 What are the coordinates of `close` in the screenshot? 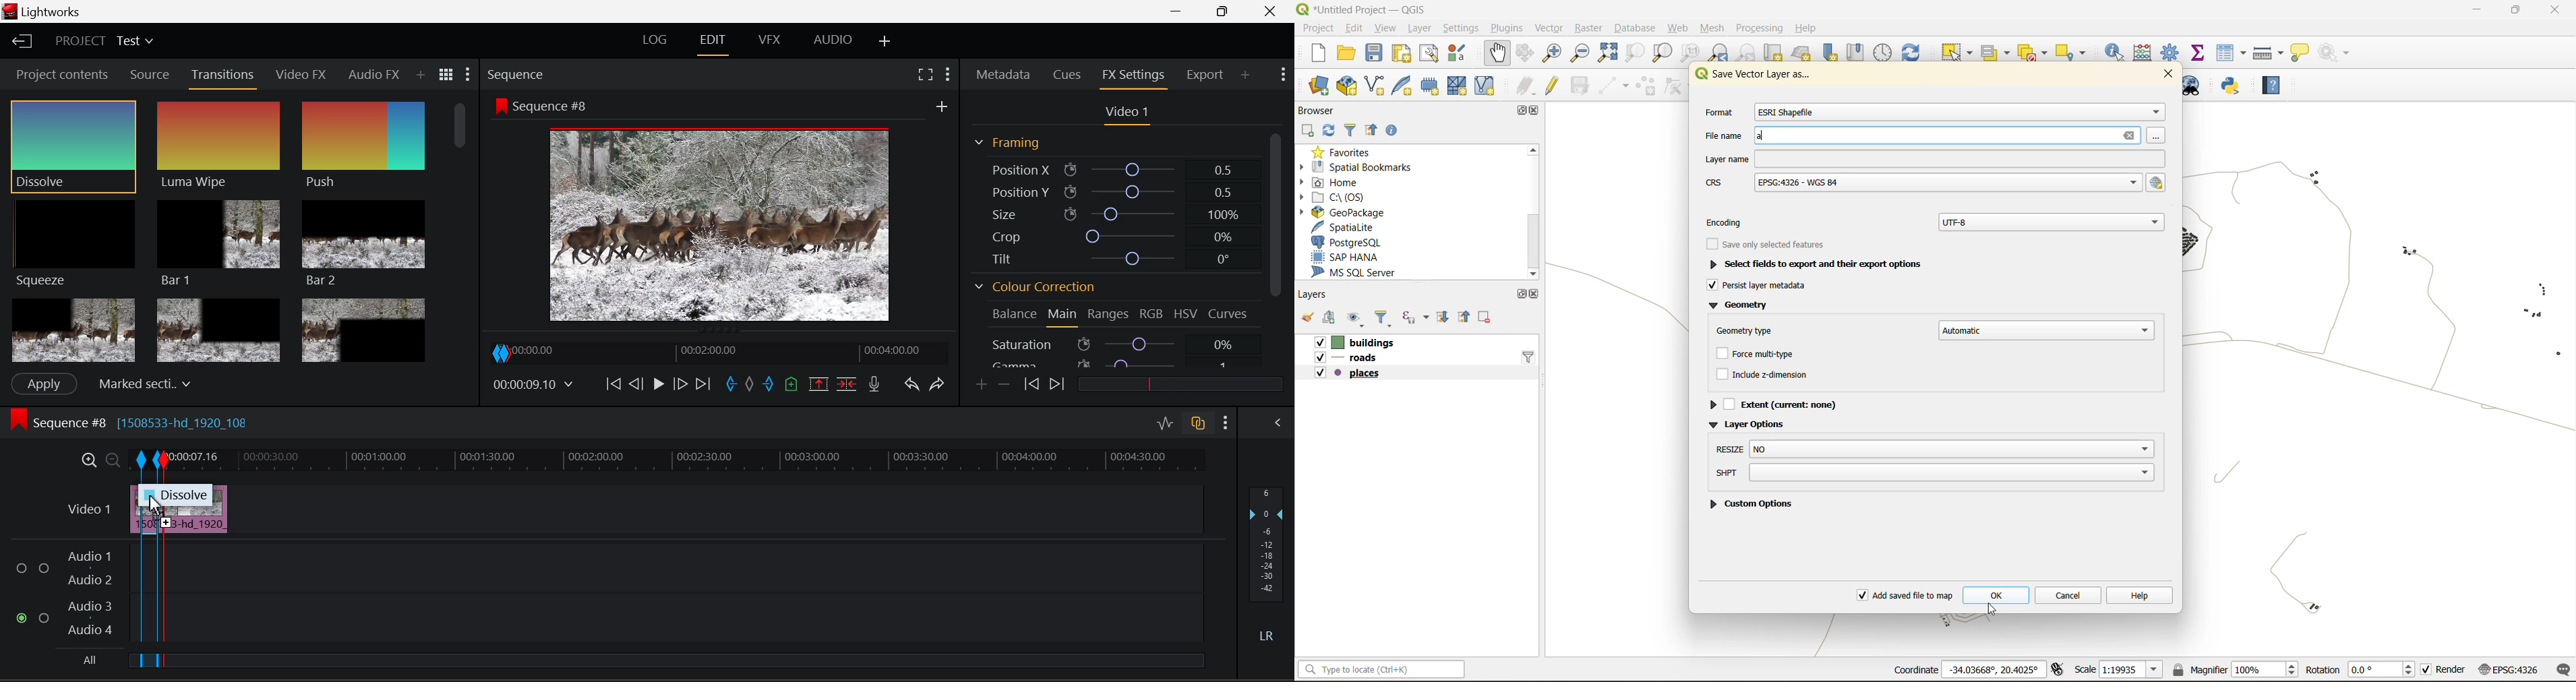 It's located at (2174, 75).